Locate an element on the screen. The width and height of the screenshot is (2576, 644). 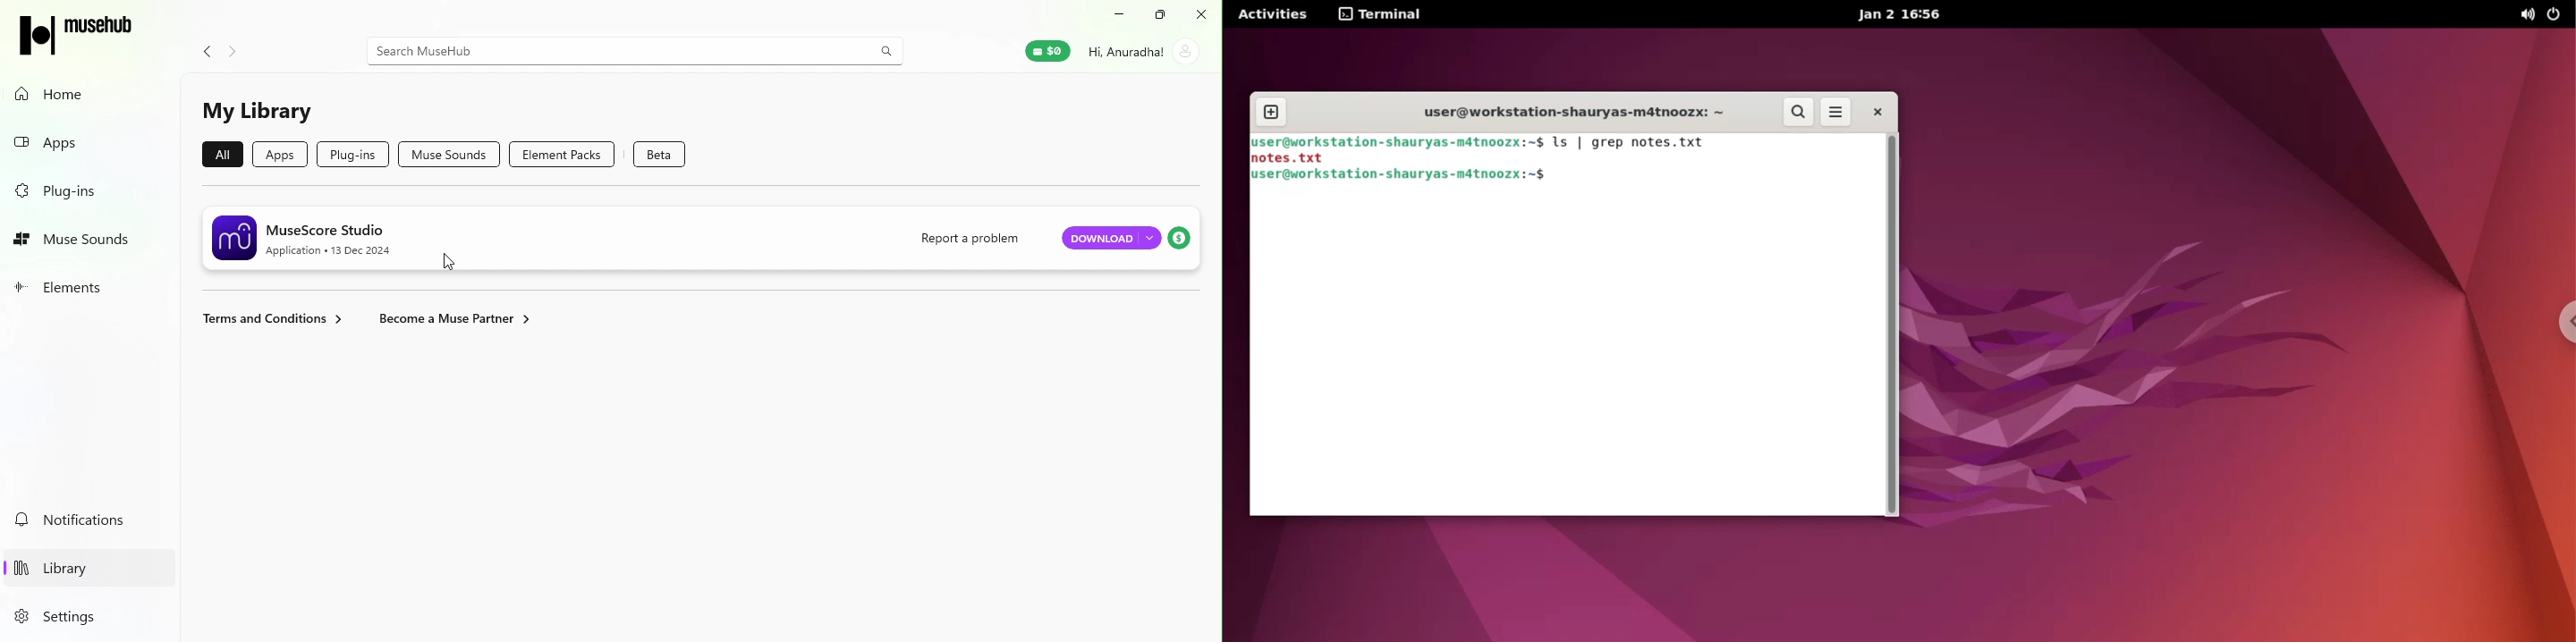
cursor is located at coordinates (453, 263).